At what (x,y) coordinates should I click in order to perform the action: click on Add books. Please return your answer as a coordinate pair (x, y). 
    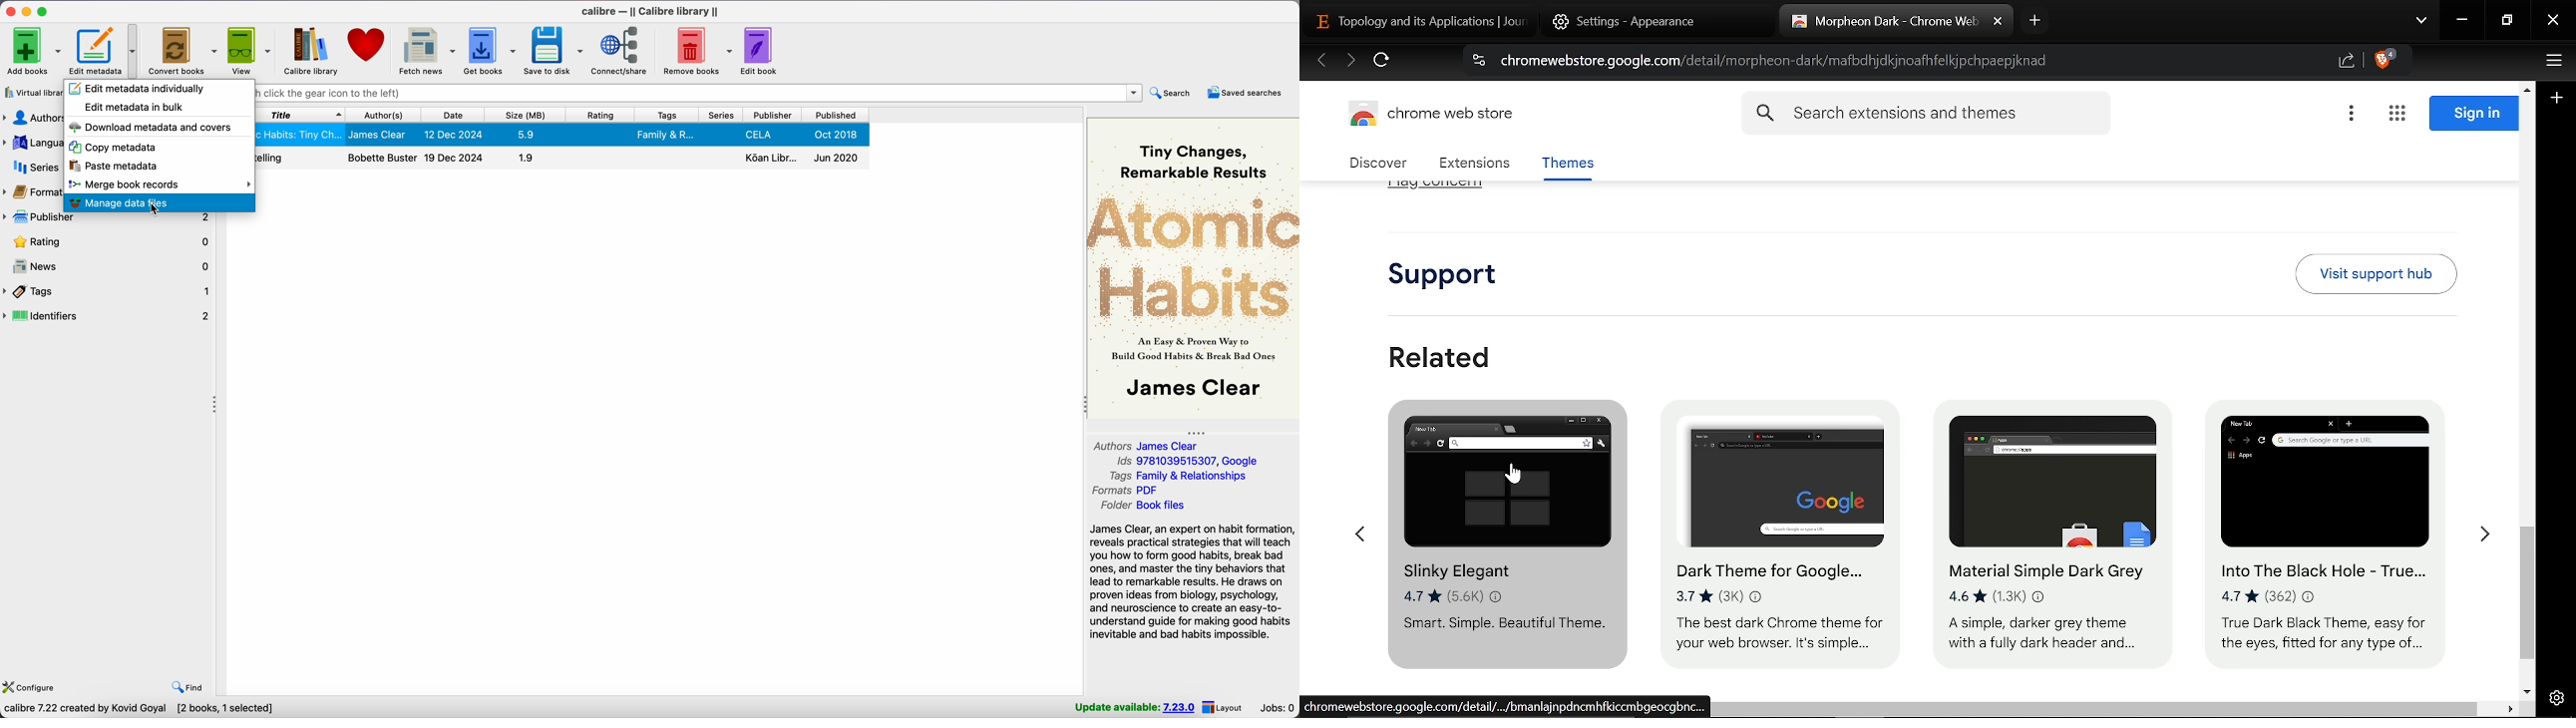
    Looking at the image, I should click on (32, 50).